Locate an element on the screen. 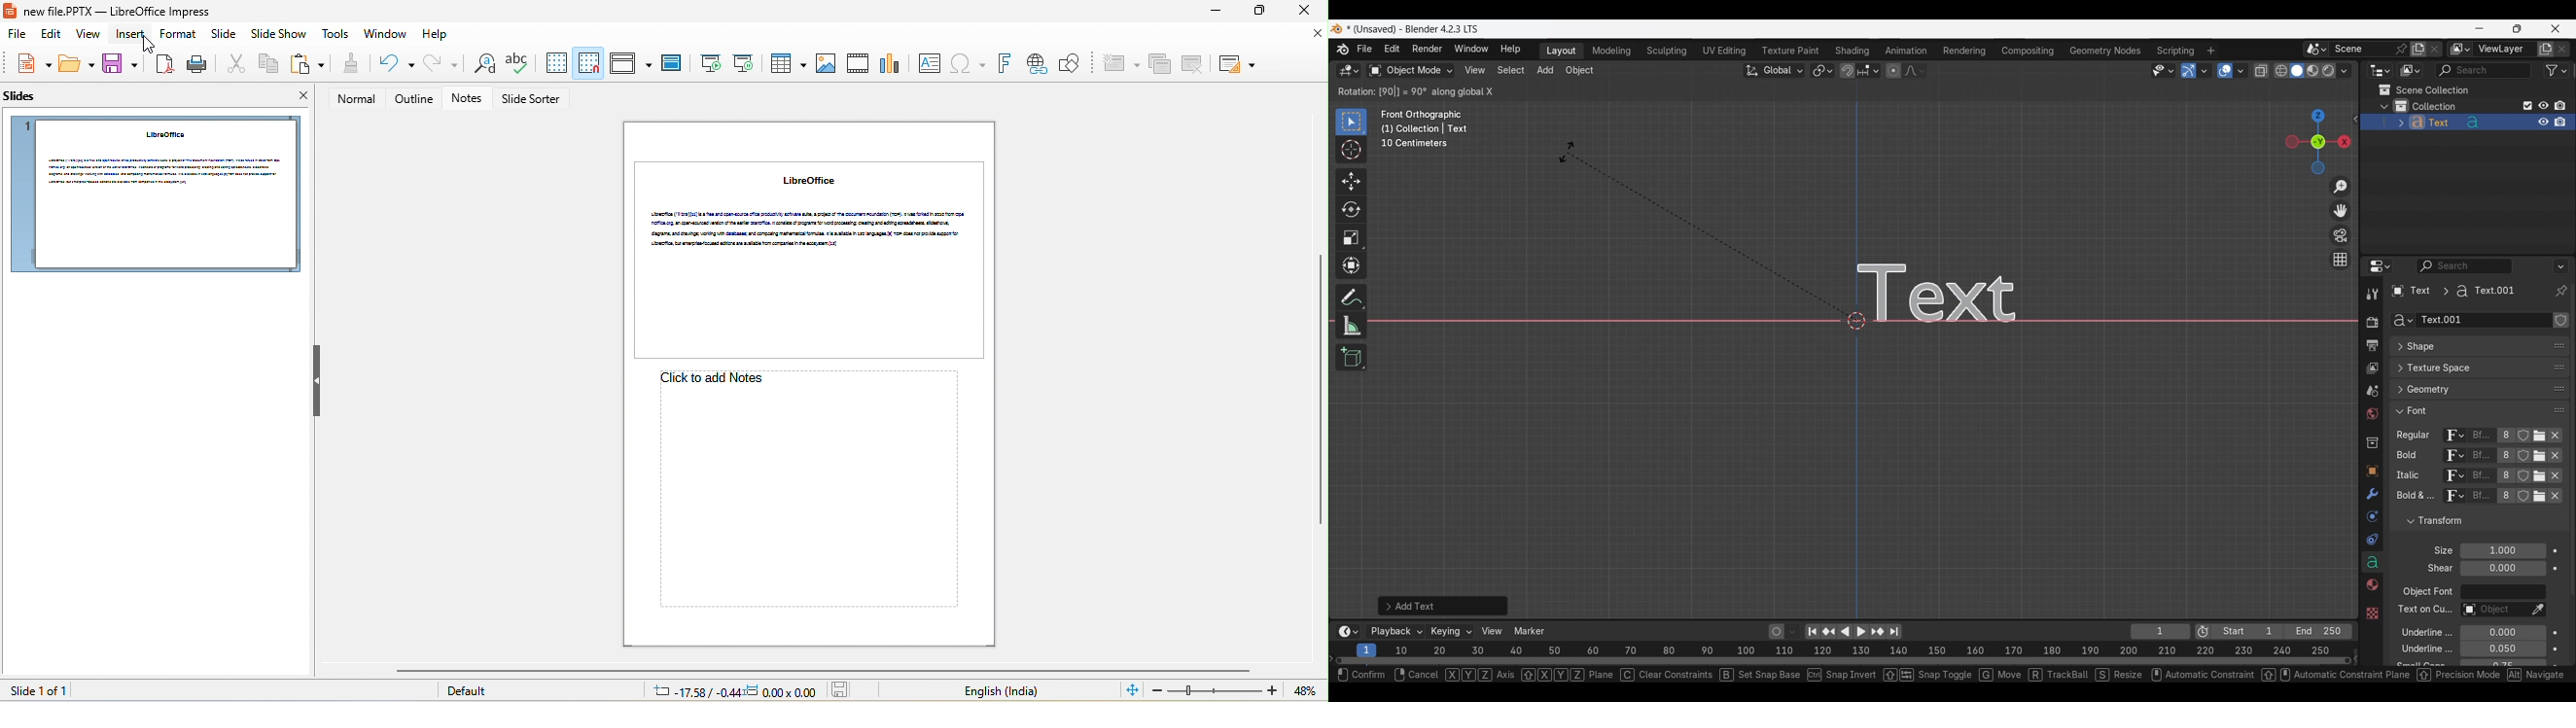 The width and height of the screenshot is (2576, 728). Collection is located at coordinates (2372, 443).